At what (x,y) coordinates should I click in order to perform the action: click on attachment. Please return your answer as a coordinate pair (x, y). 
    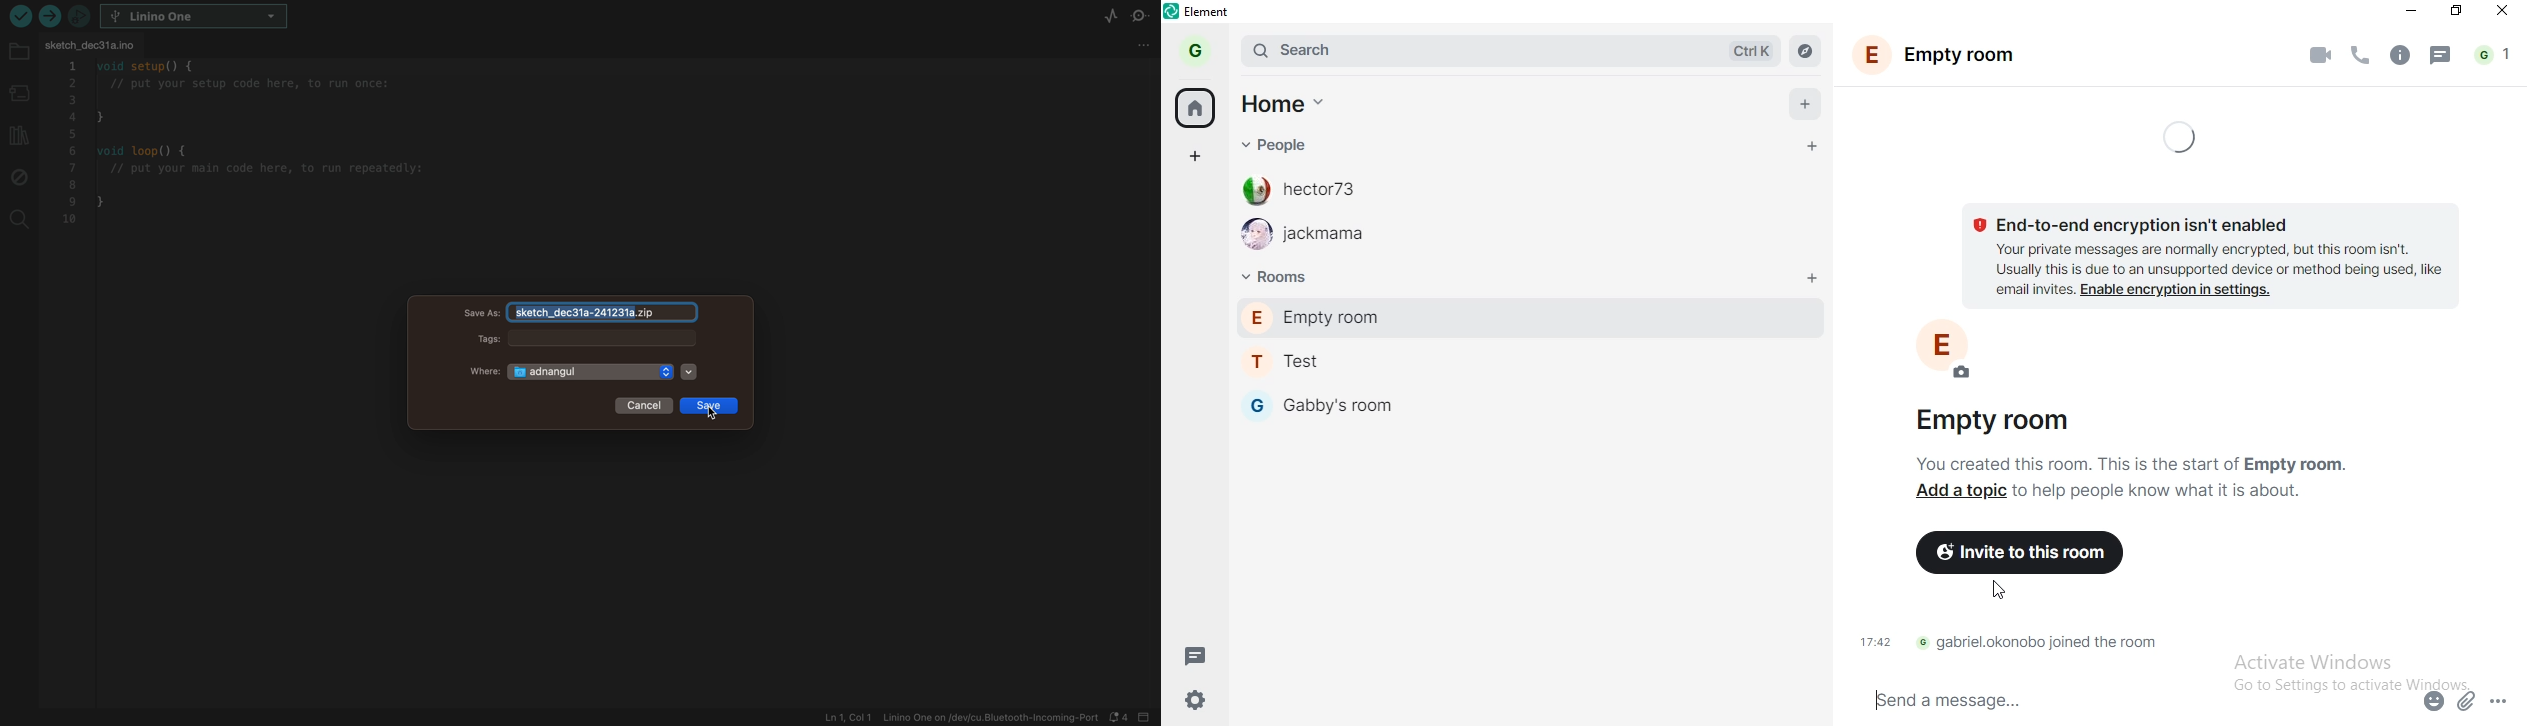
    Looking at the image, I should click on (2467, 700).